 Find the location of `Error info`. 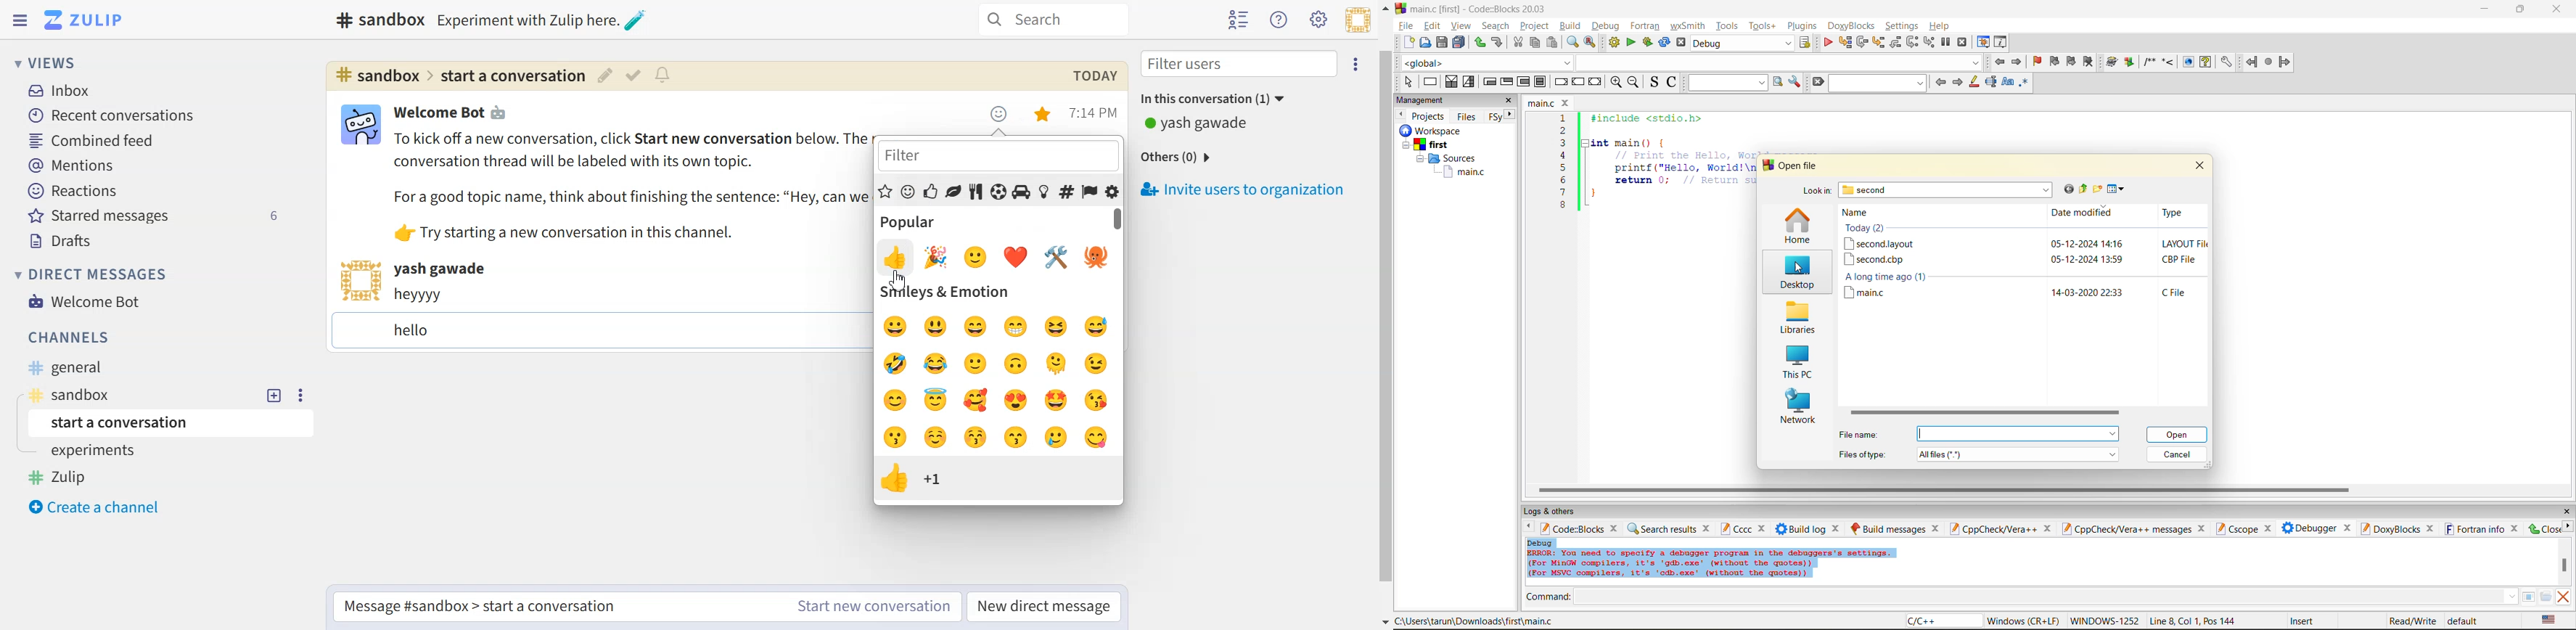

Error info is located at coordinates (1711, 564).